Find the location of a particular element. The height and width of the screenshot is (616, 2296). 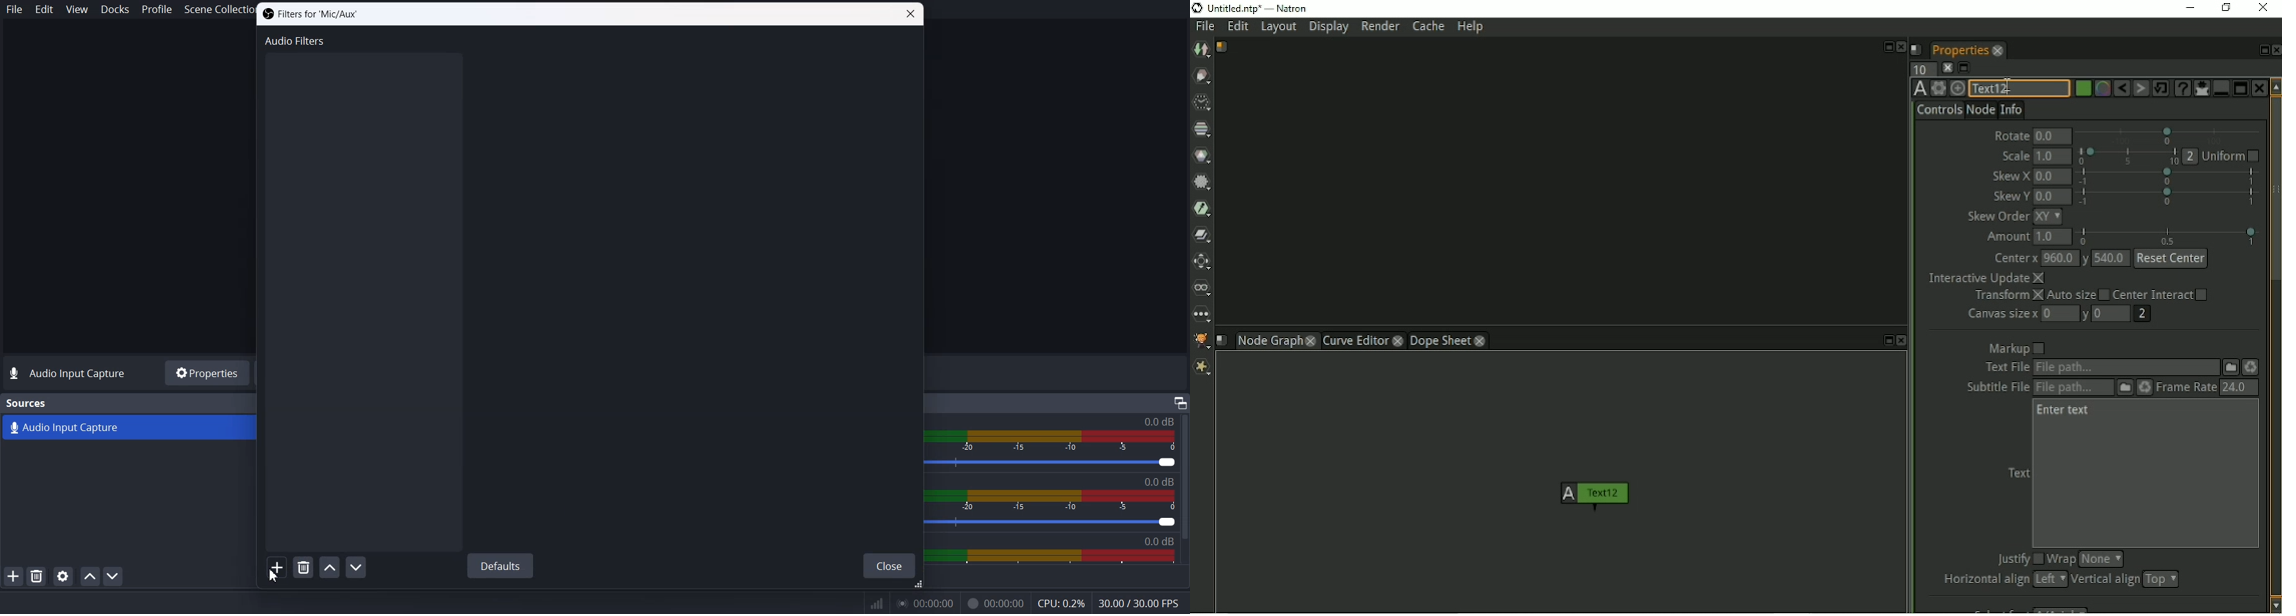

Recording is located at coordinates (996, 604).